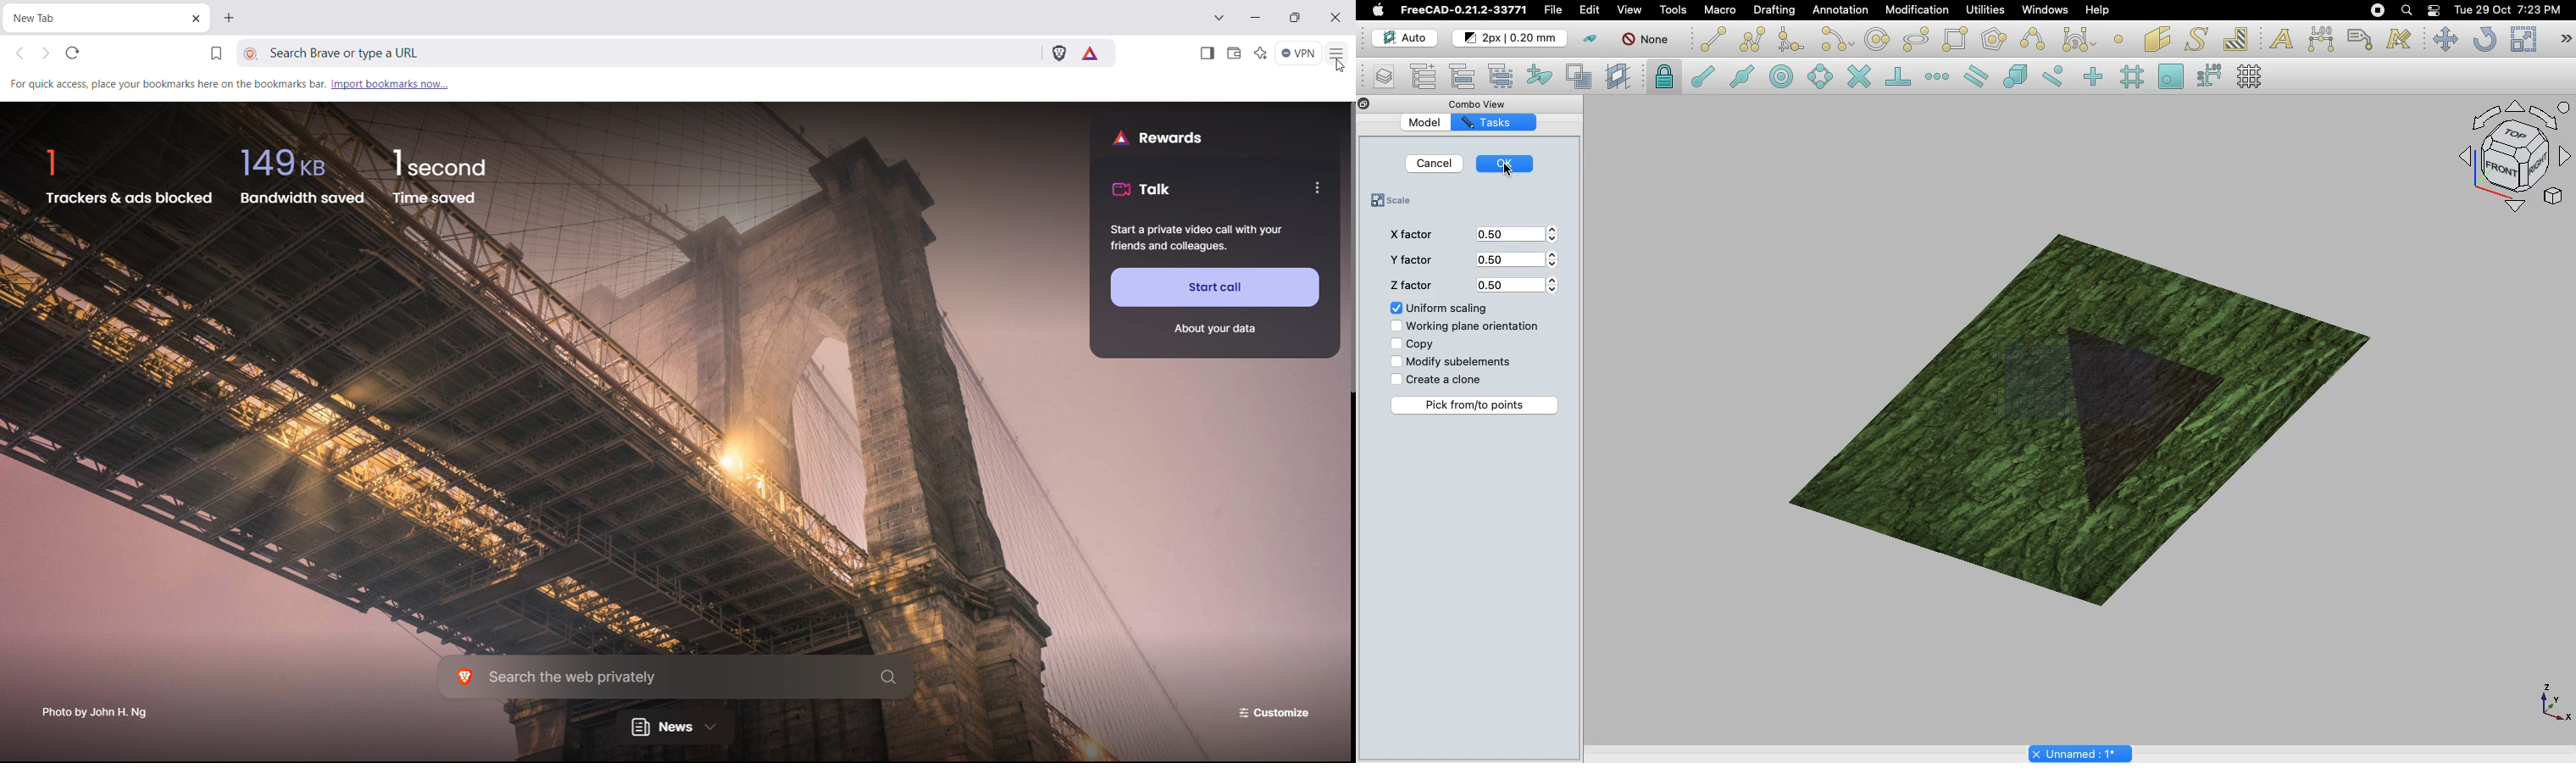  Describe the element at coordinates (2088, 76) in the screenshot. I see `Snap ortho` at that location.